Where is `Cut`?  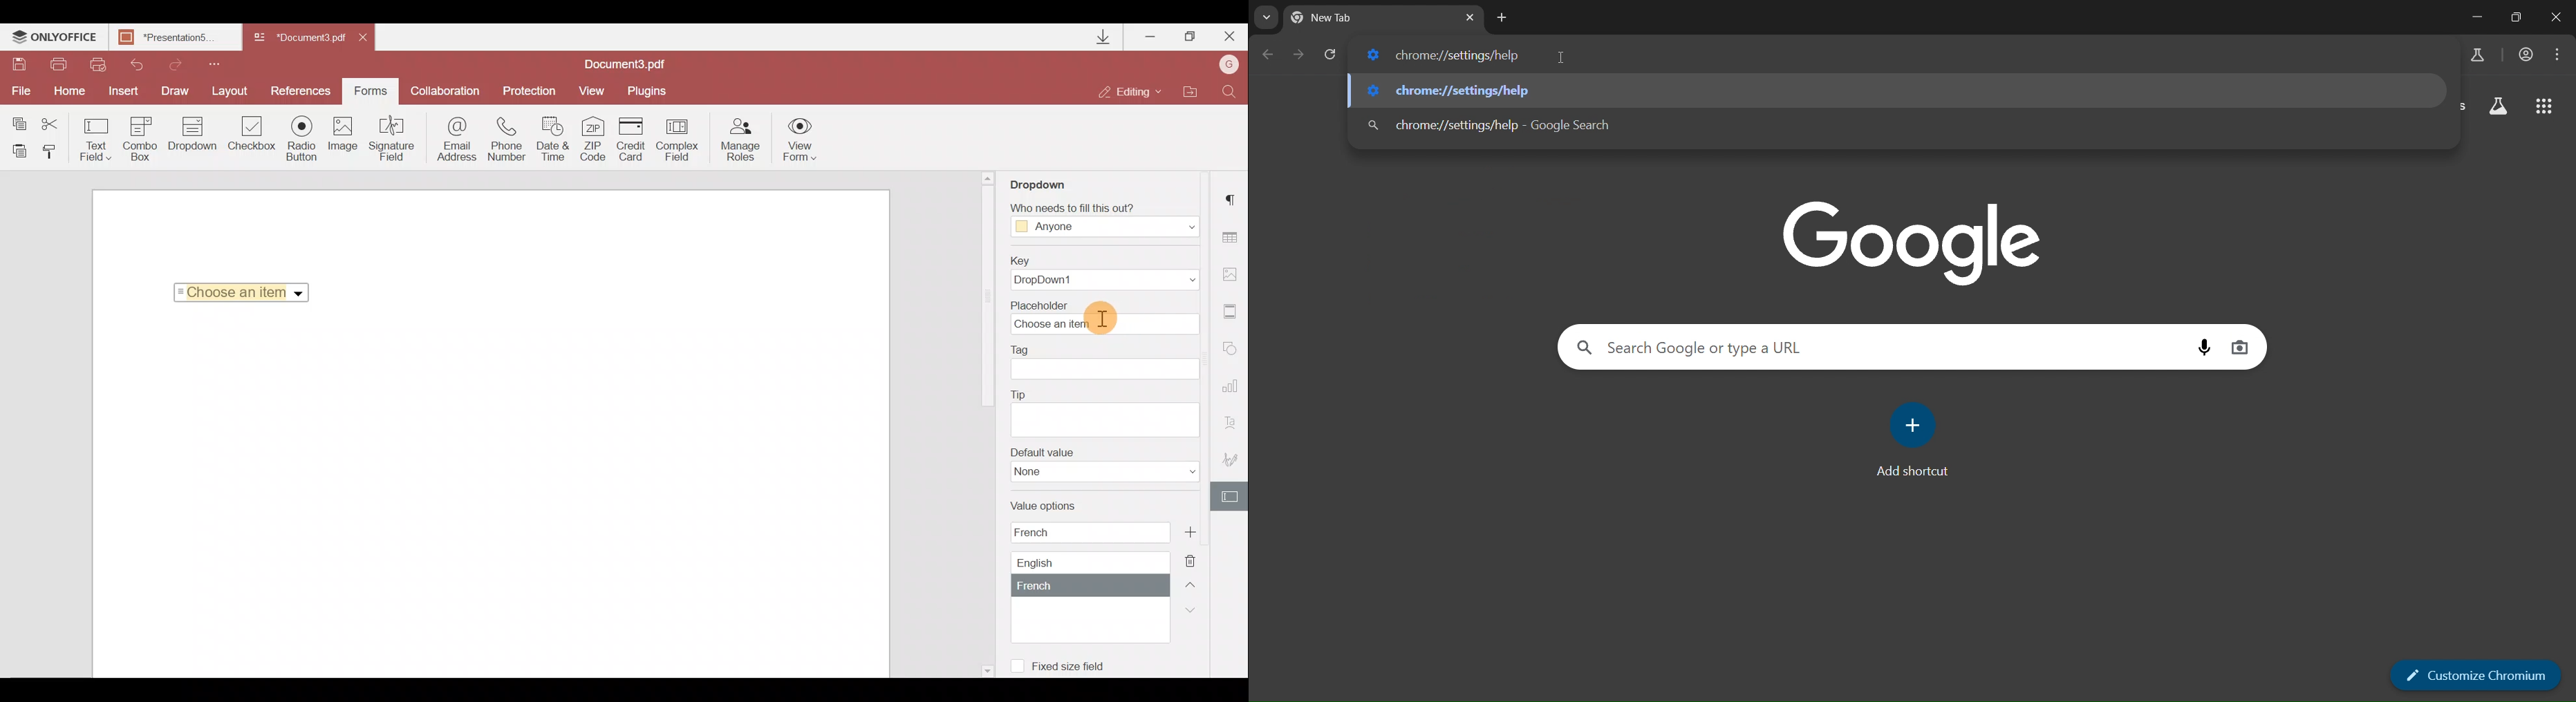 Cut is located at coordinates (58, 122).